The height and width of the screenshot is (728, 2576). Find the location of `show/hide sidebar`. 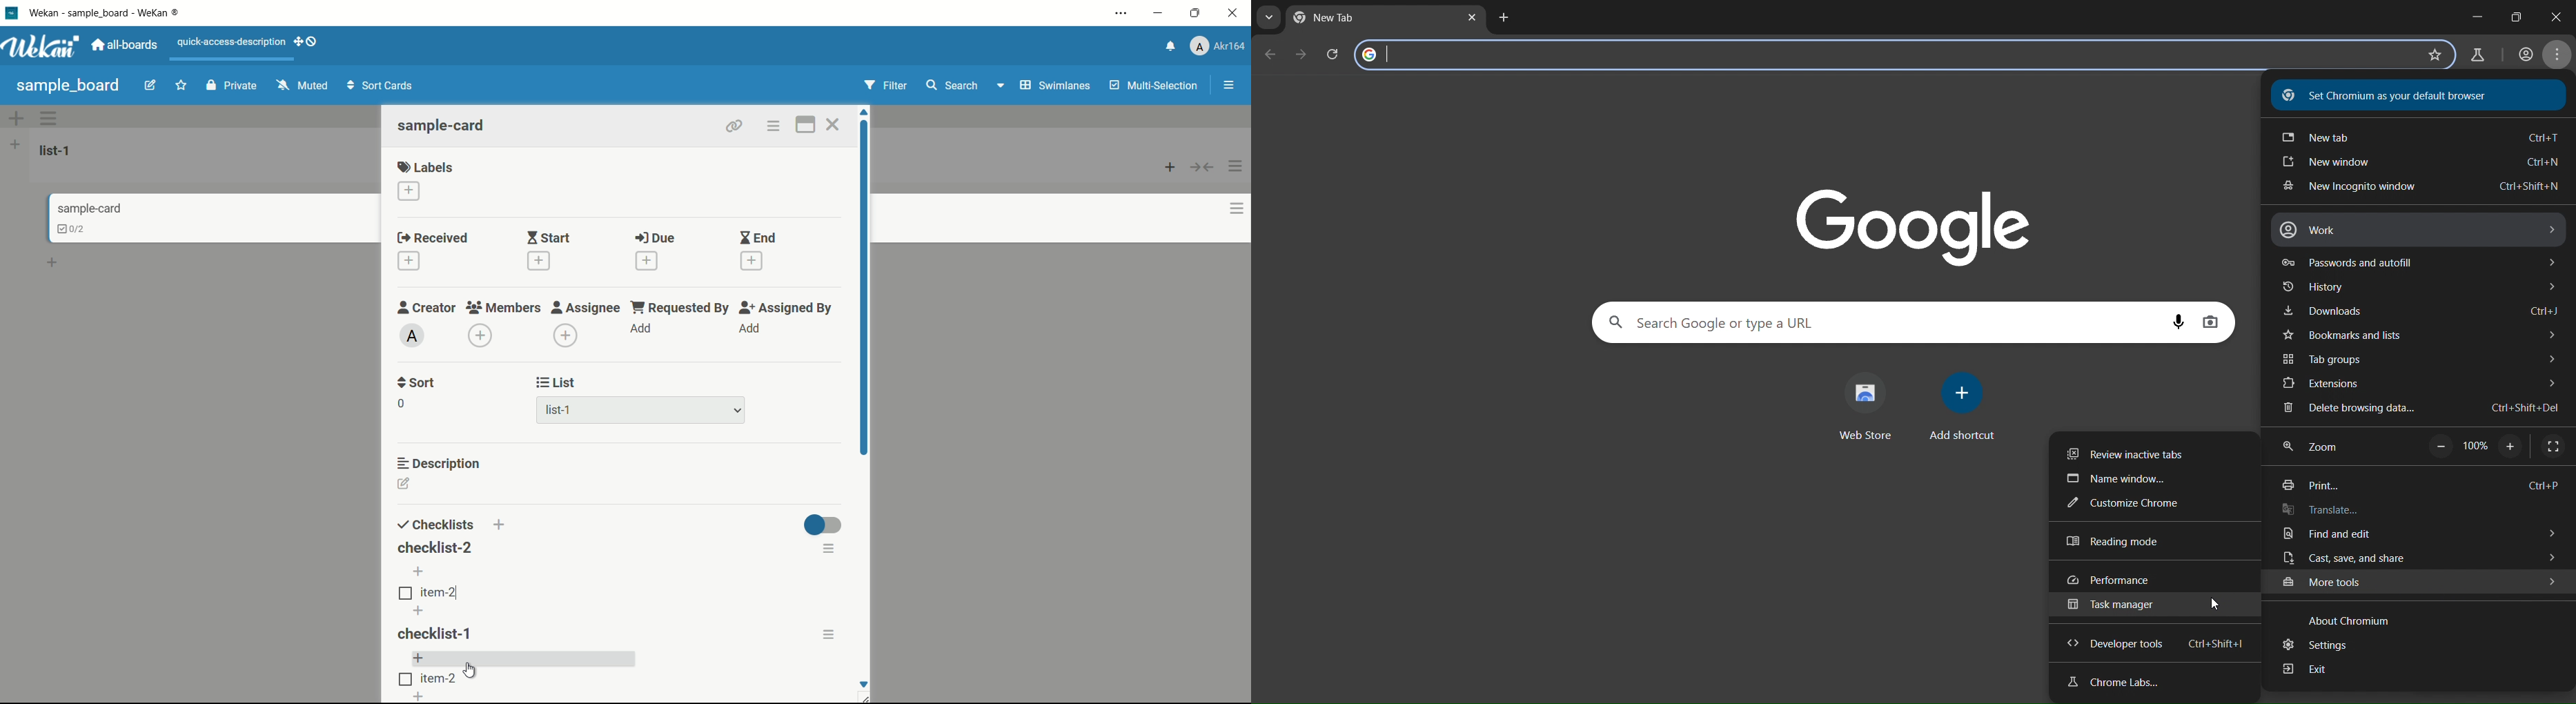

show/hide sidebar is located at coordinates (1230, 85).